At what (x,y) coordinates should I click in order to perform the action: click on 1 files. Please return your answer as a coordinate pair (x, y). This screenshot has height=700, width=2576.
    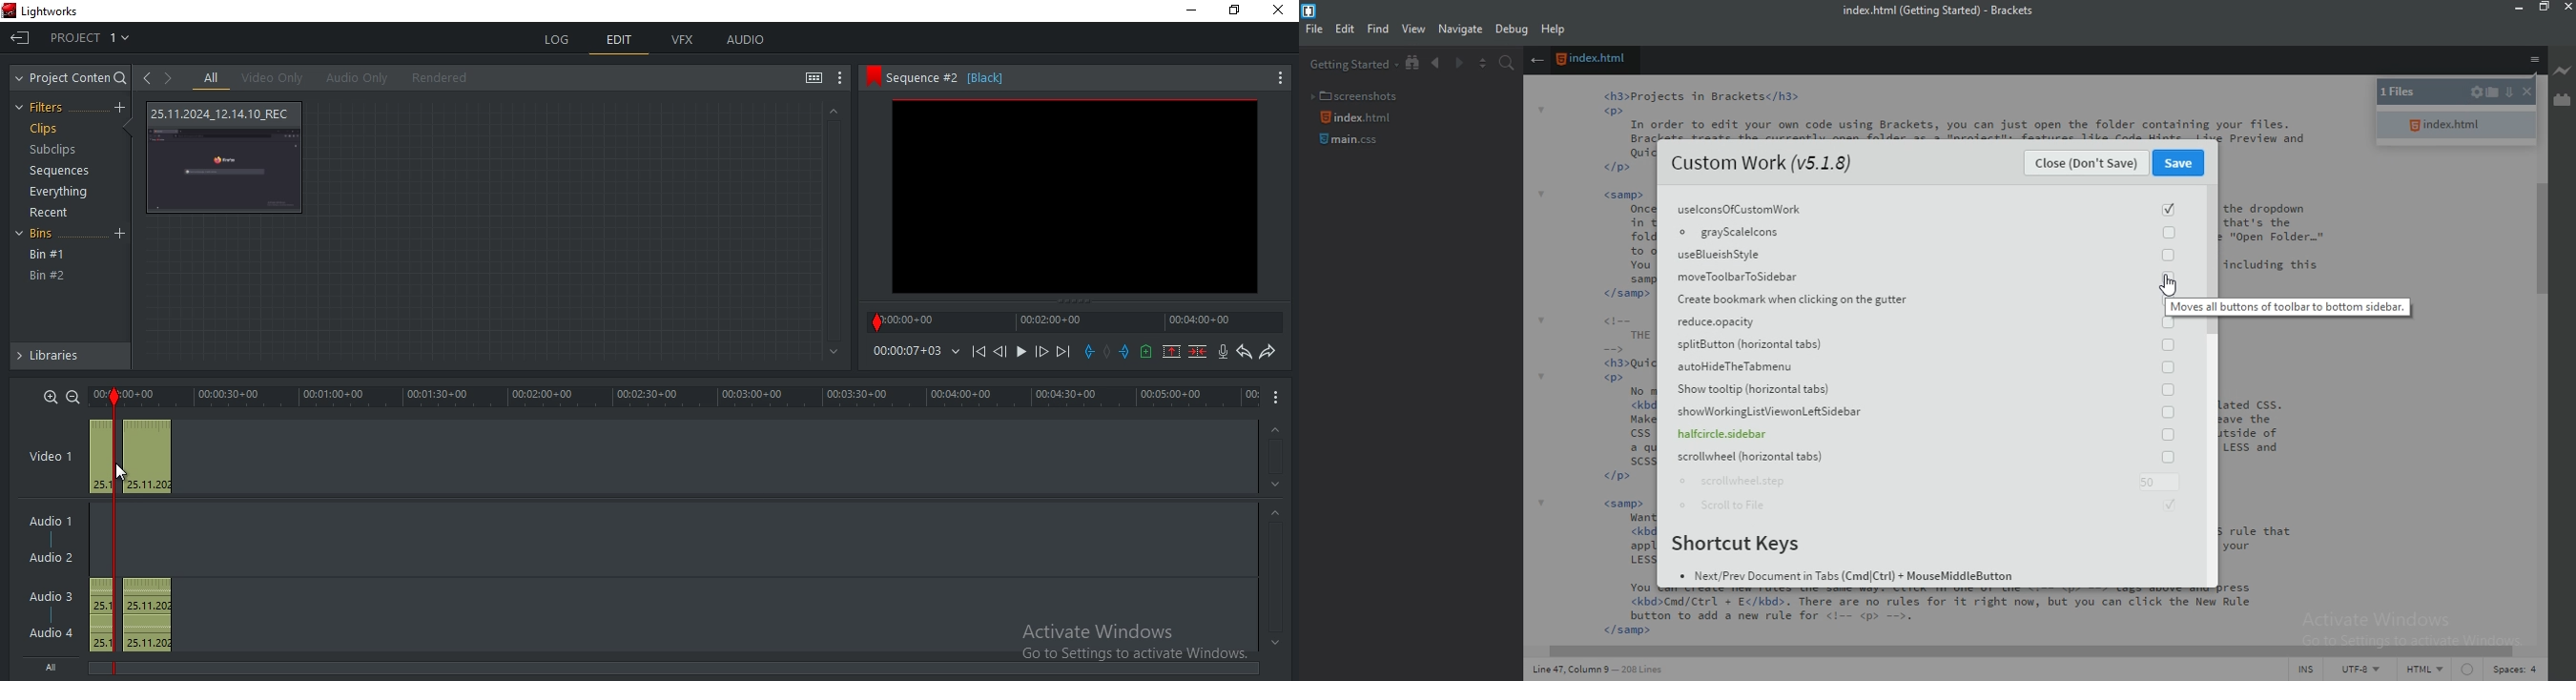
    Looking at the image, I should click on (2410, 94).